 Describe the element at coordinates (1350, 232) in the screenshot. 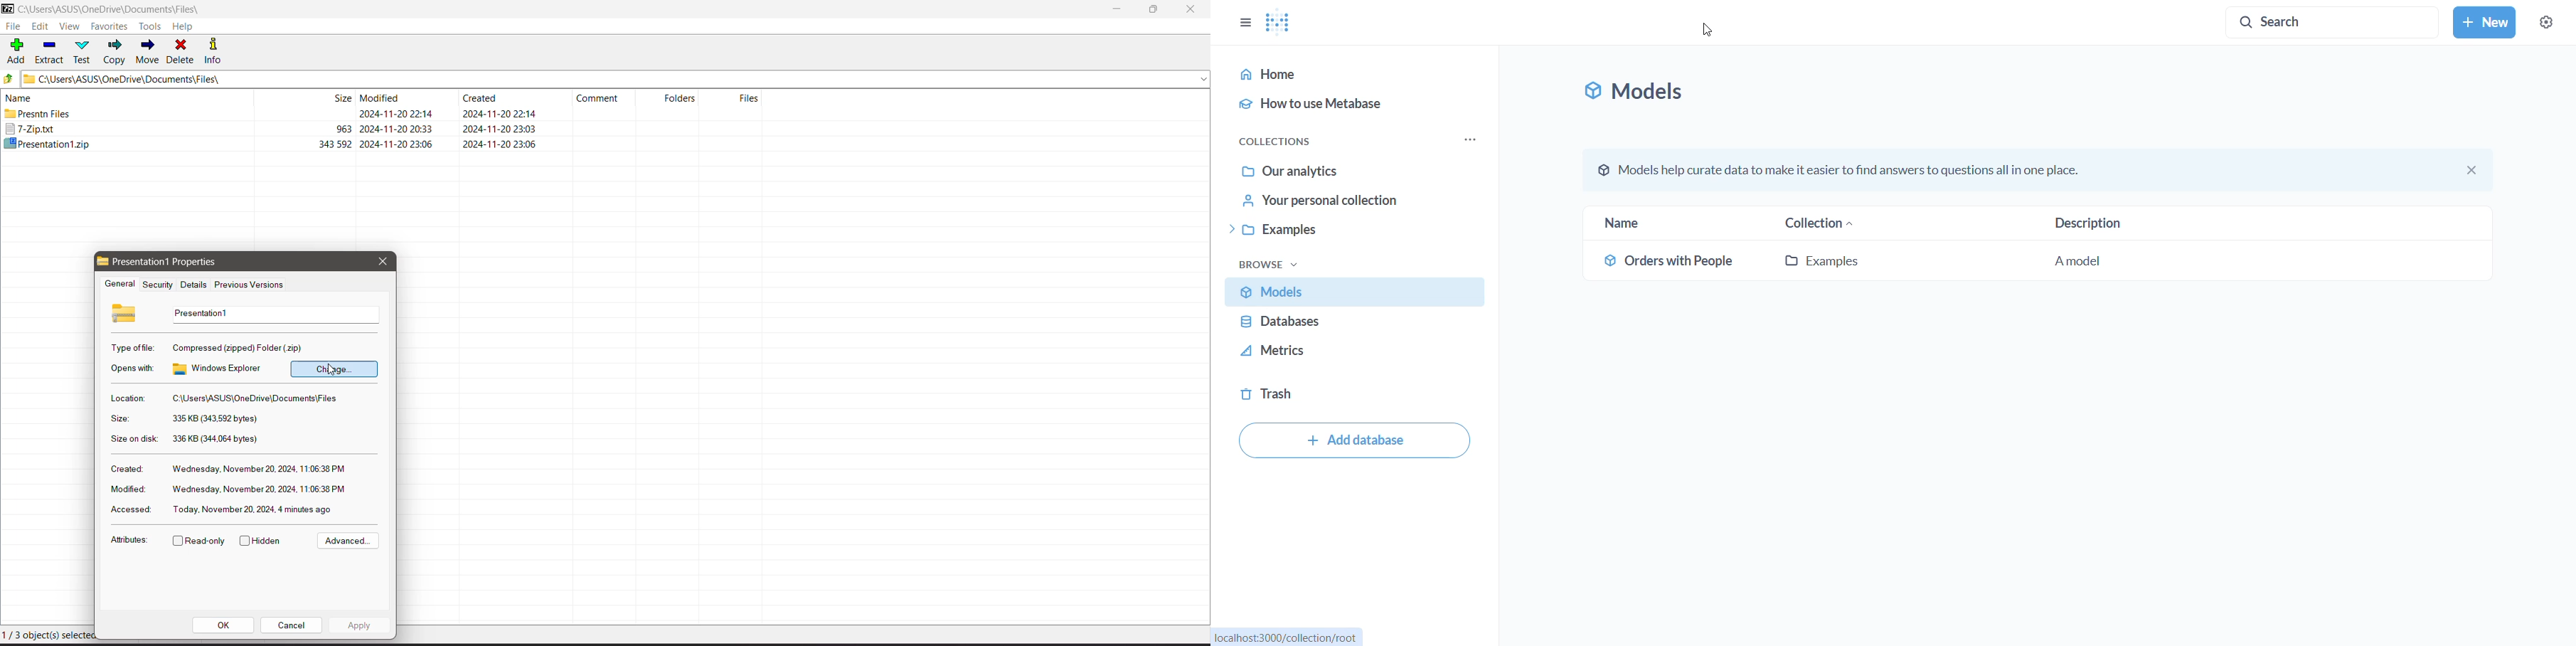

I see `example` at that location.